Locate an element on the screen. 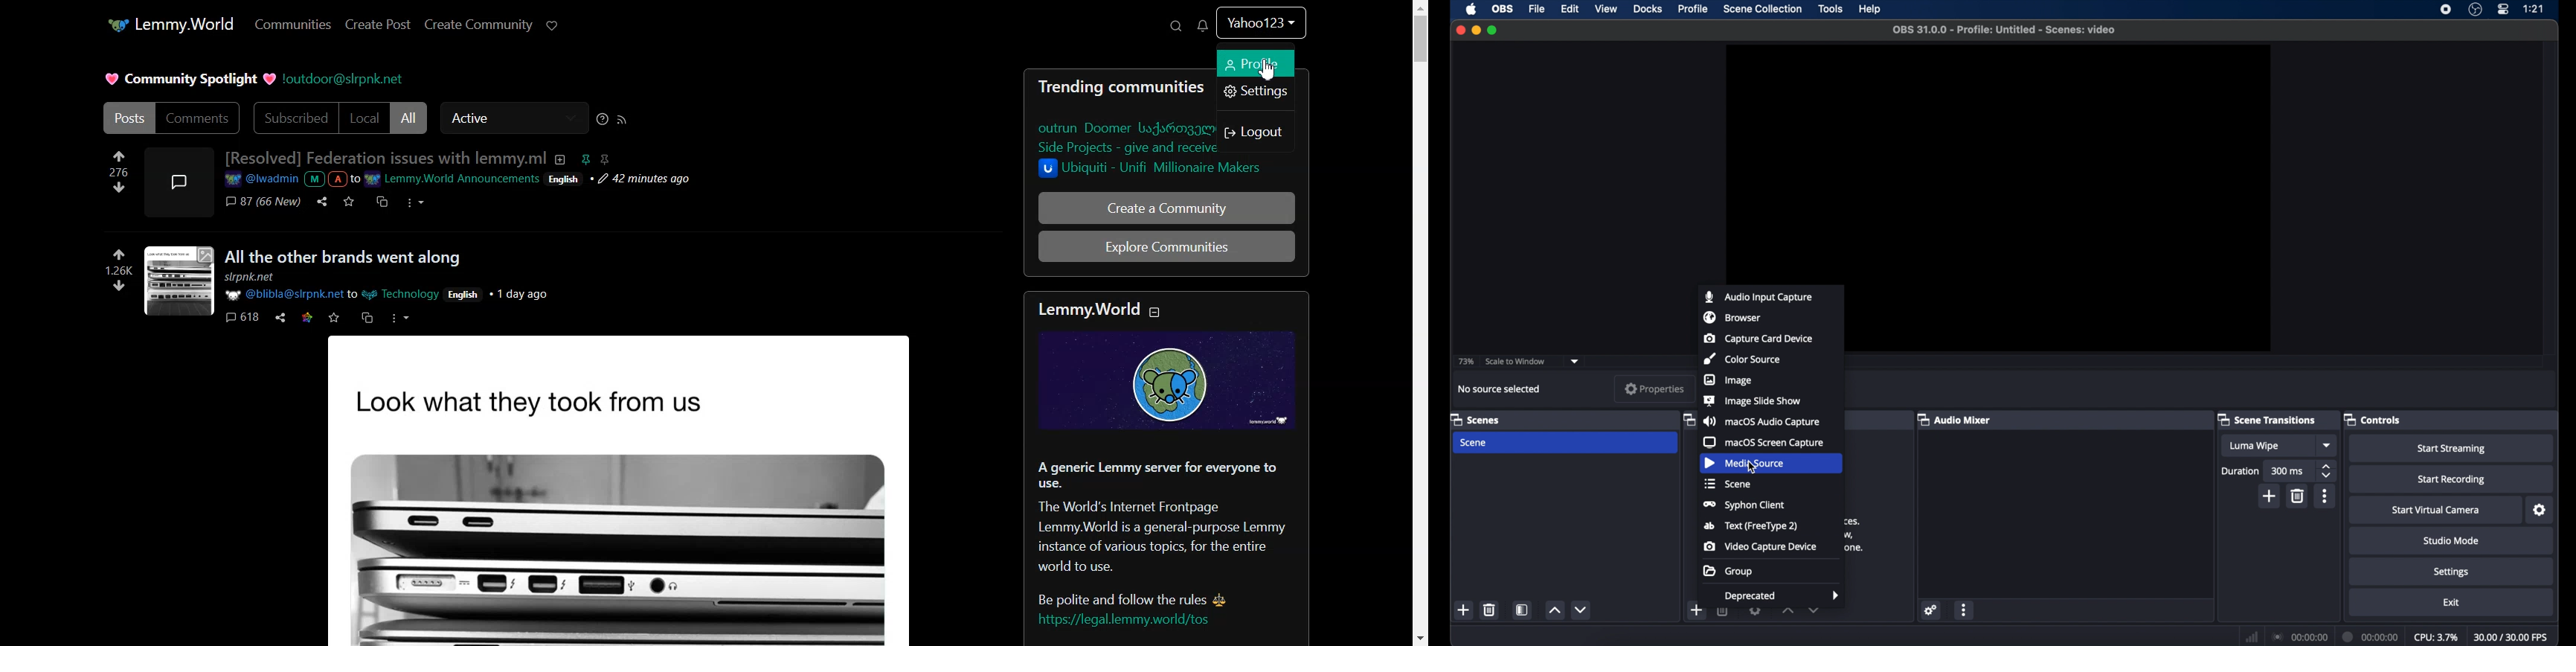 The height and width of the screenshot is (672, 2576). scene filters is located at coordinates (1522, 611).